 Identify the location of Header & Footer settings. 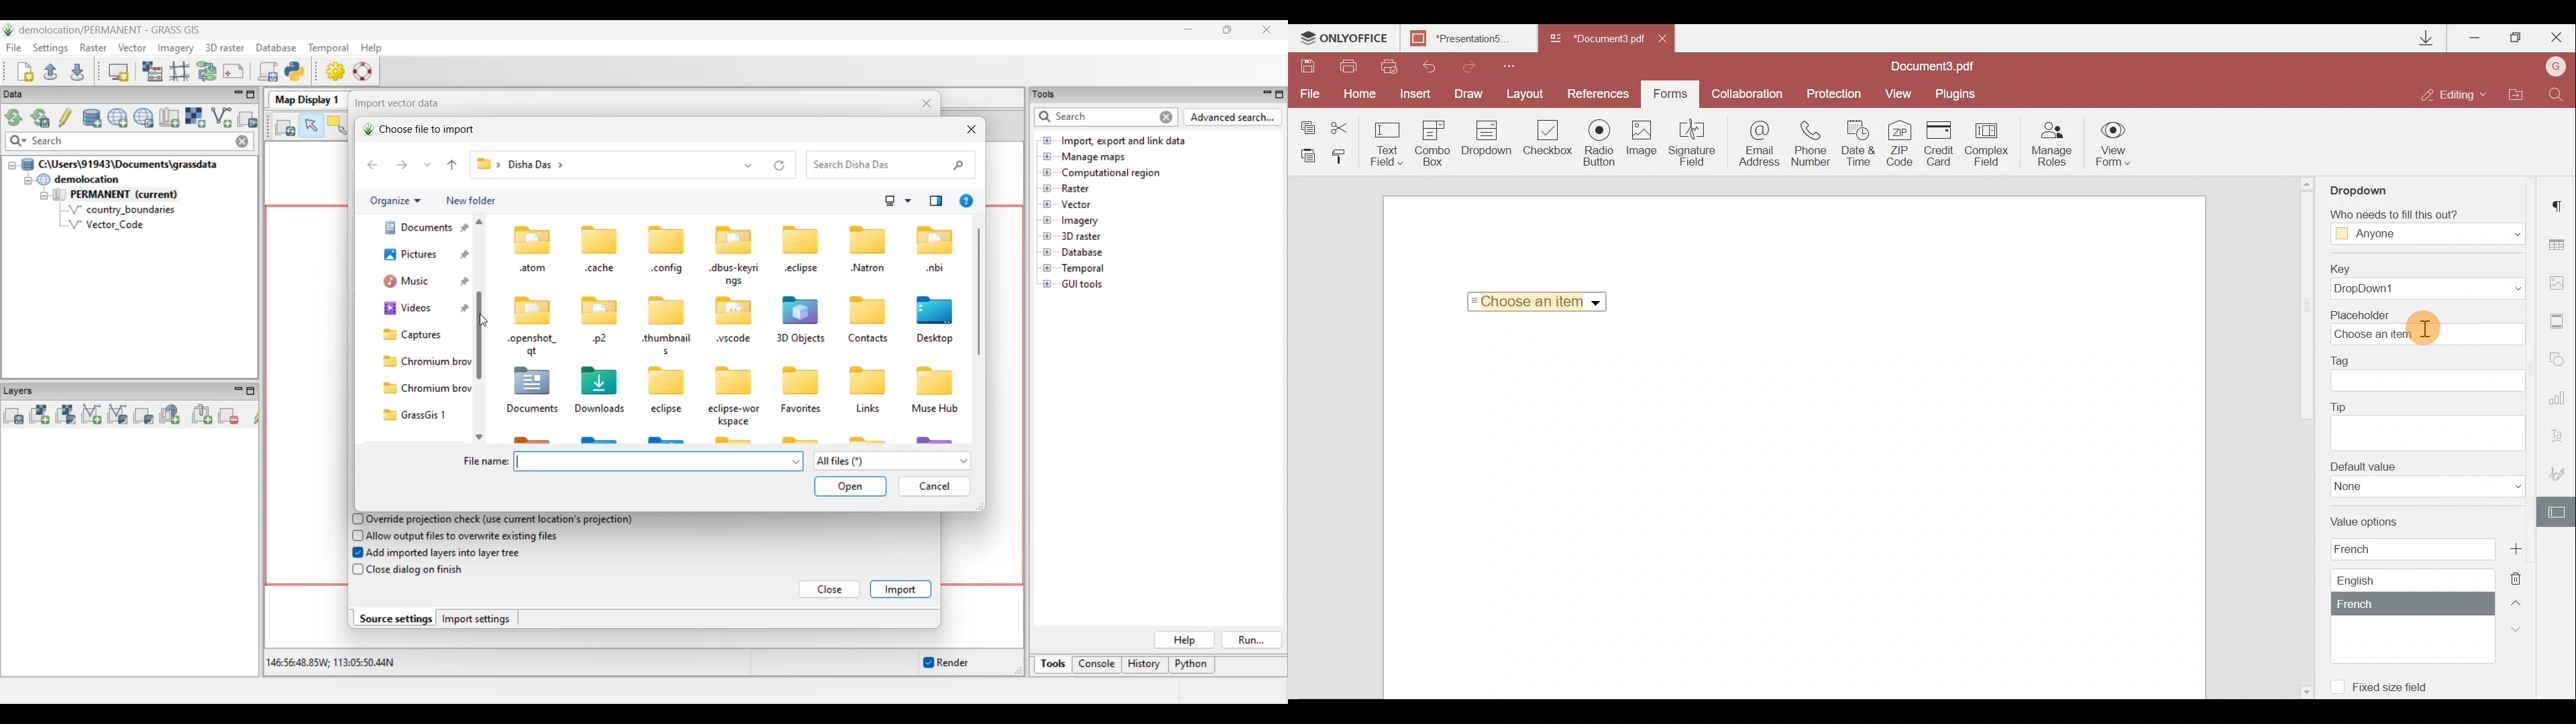
(2560, 324).